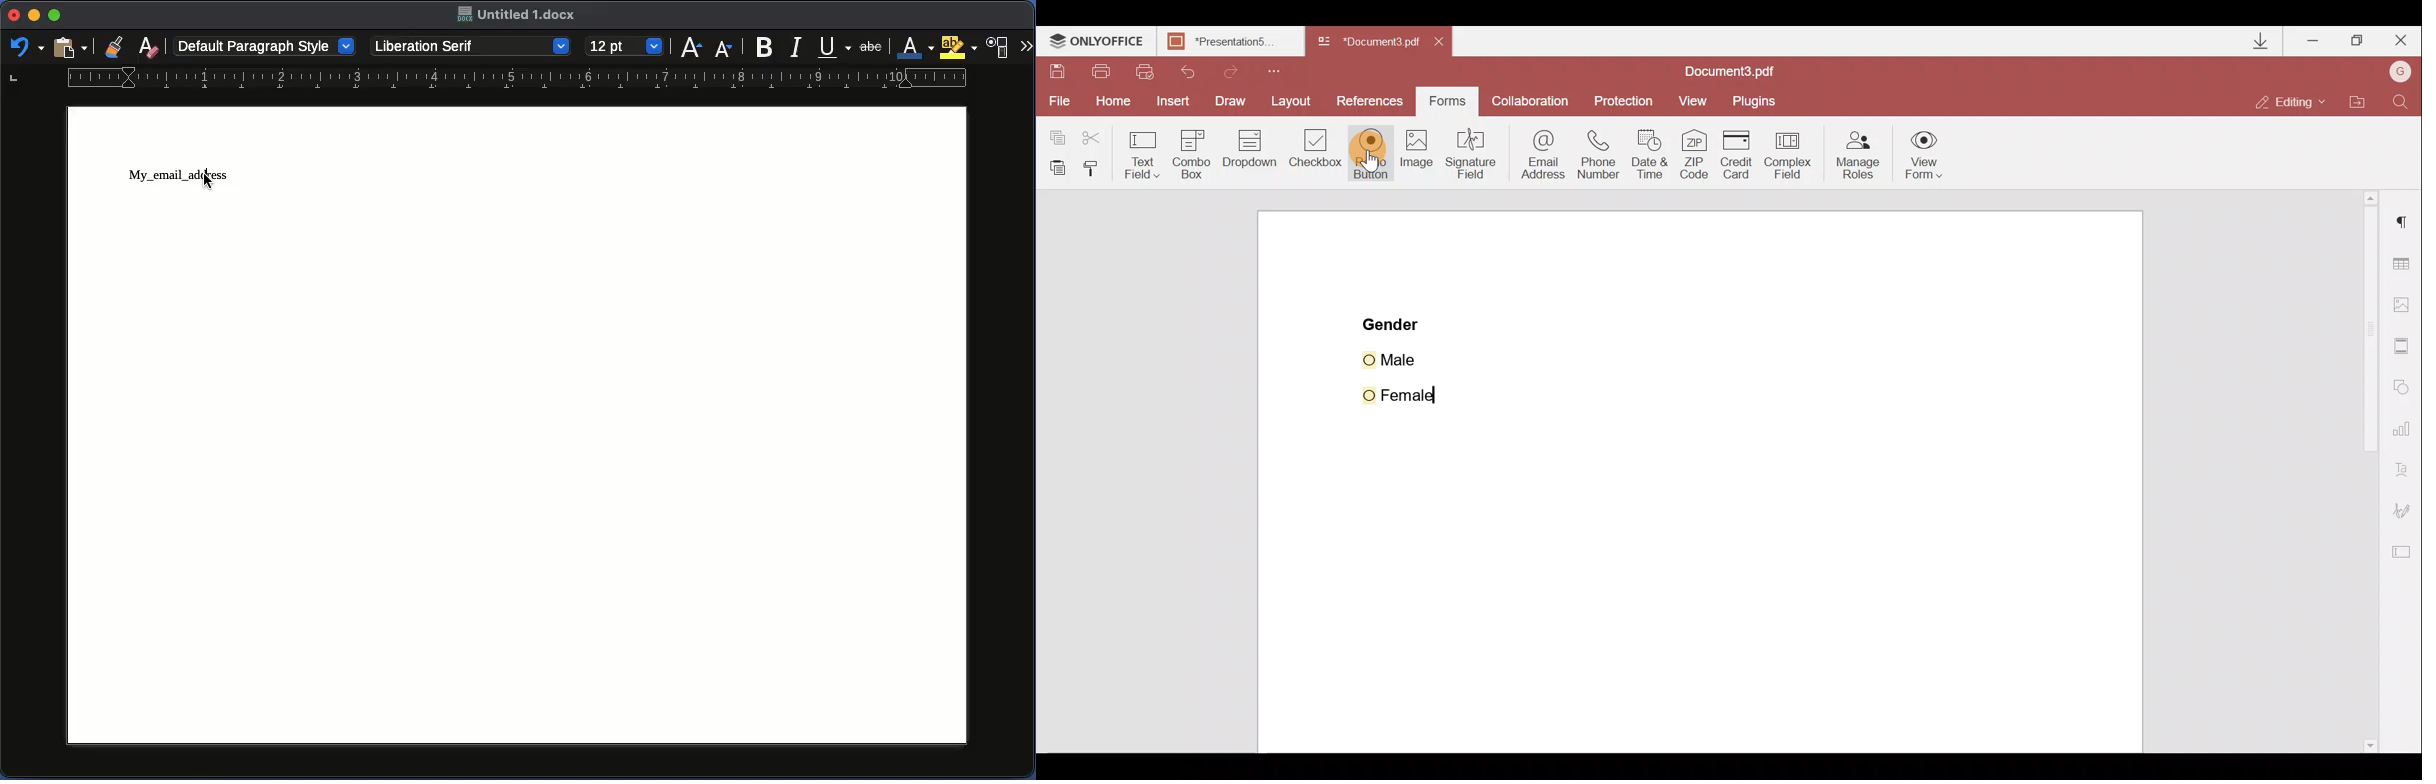 The width and height of the screenshot is (2436, 784). What do you see at coordinates (2409, 306) in the screenshot?
I see `Image settings` at bounding box center [2409, 306].